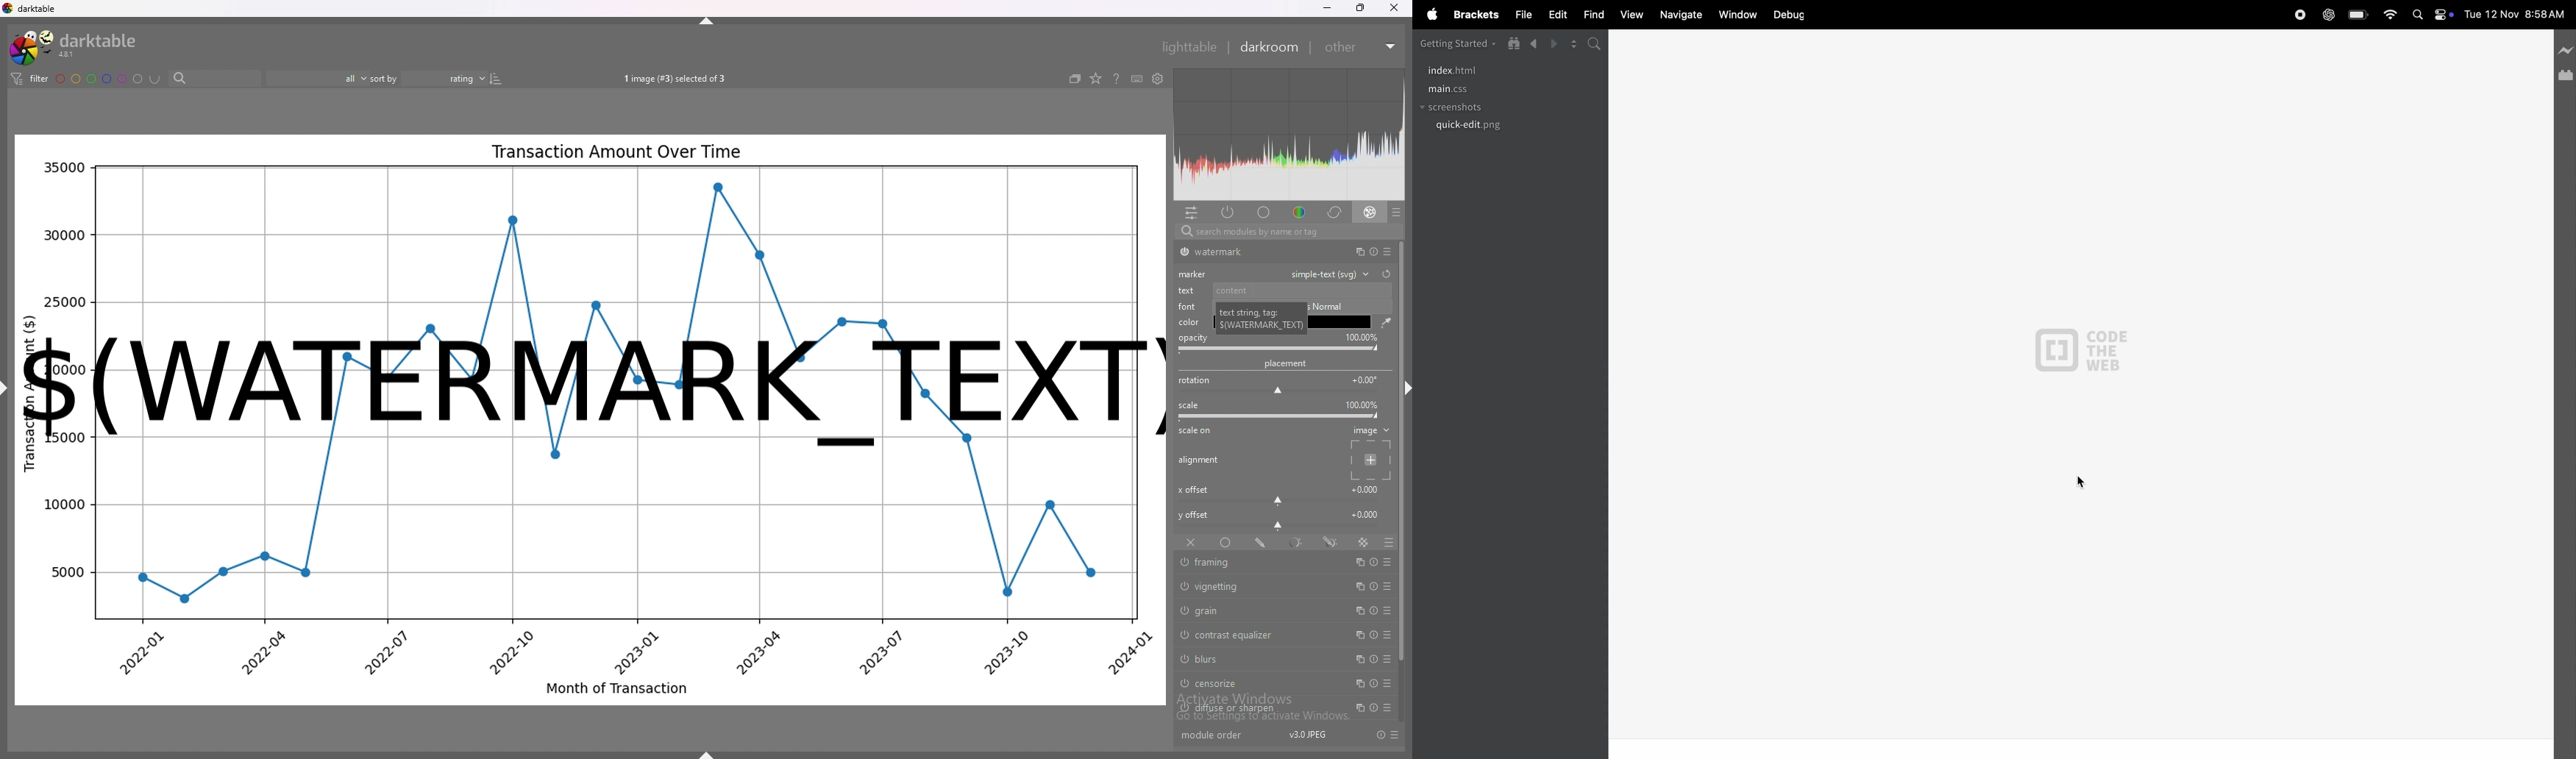  What do you see at coordinates (1389, 562) in the screenshot?
I see `presets` at bounding box center [1389, 562].